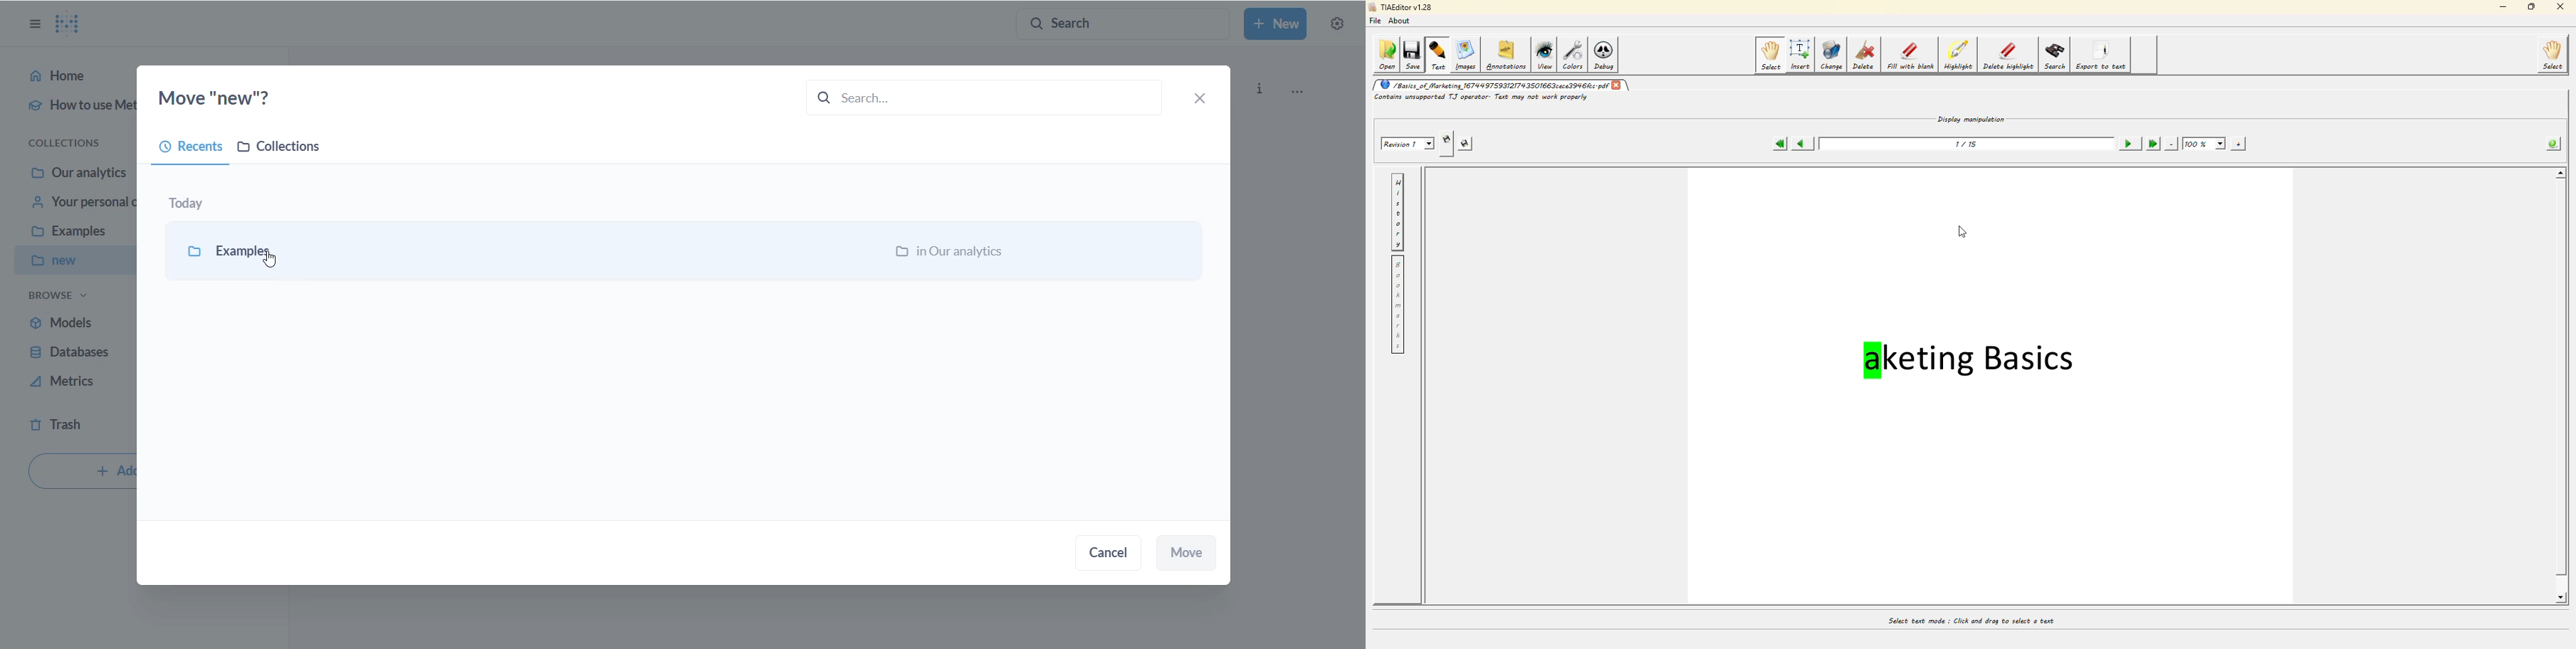 This screenshot has width=2576, height=672. I want to click on MOVE, so click(1190, 553).